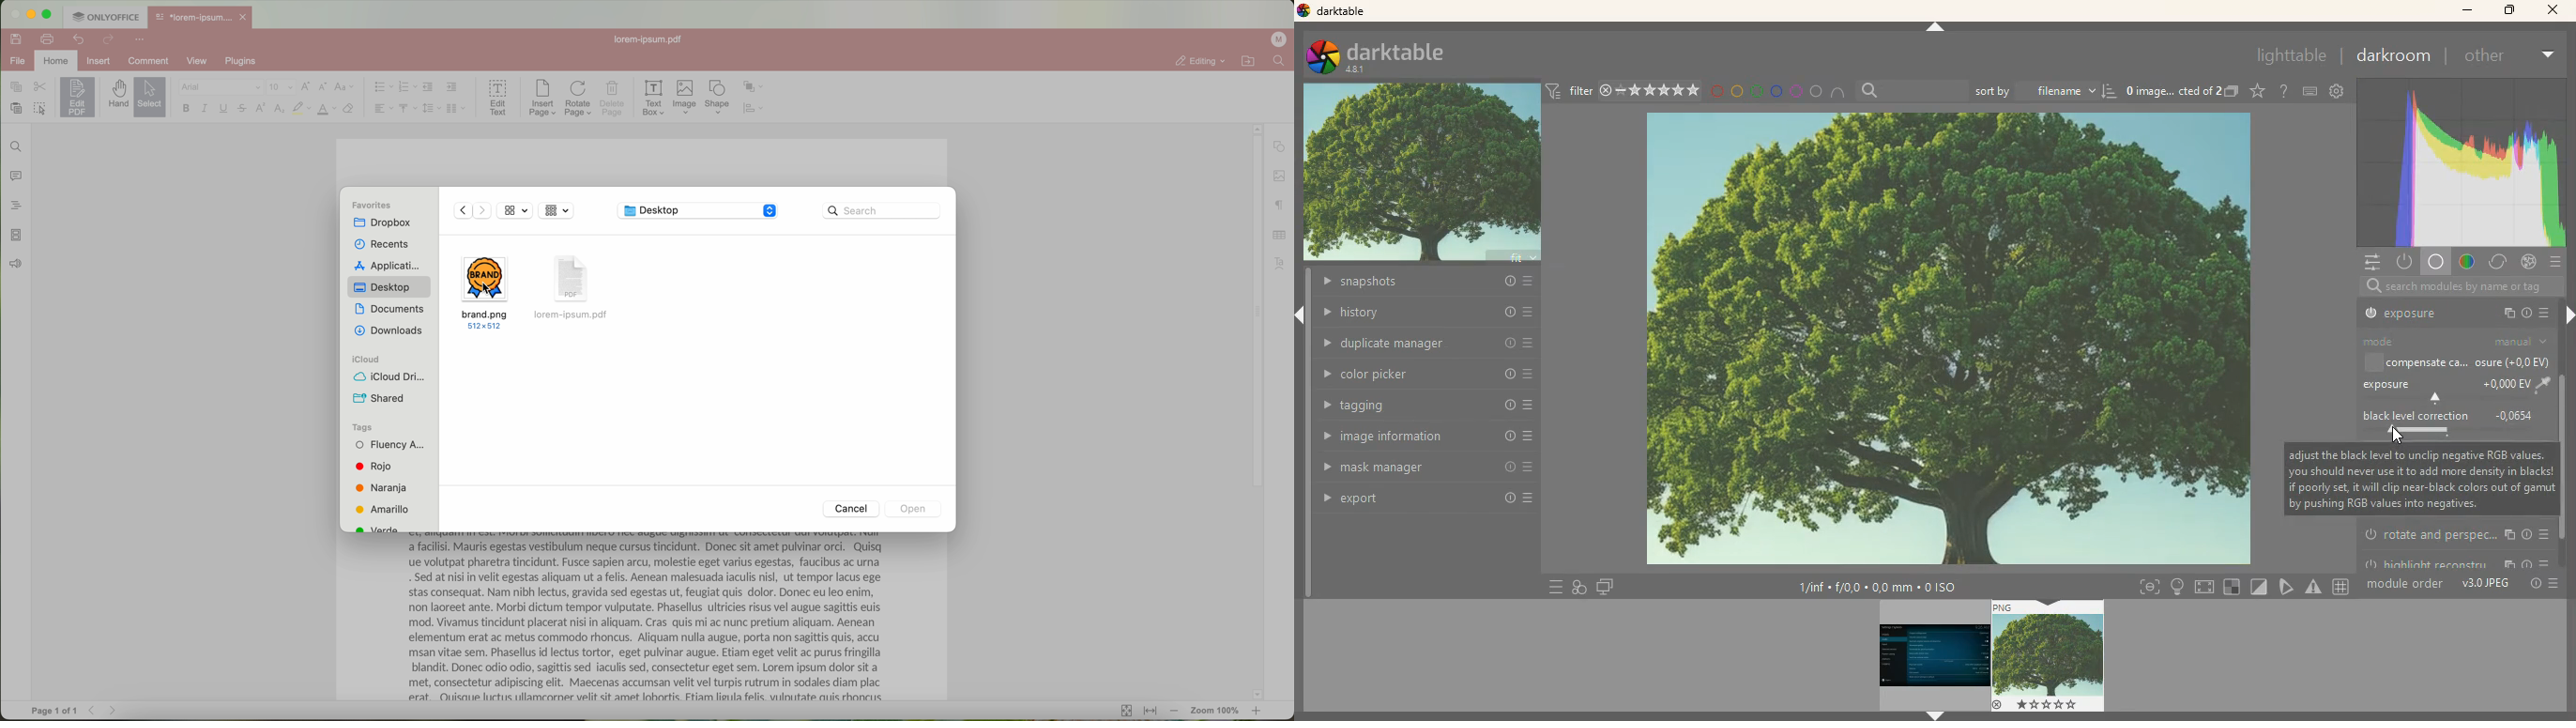 This screenshot has height=728, width=2576. I want to click on keyboard, so click(2307, 91).